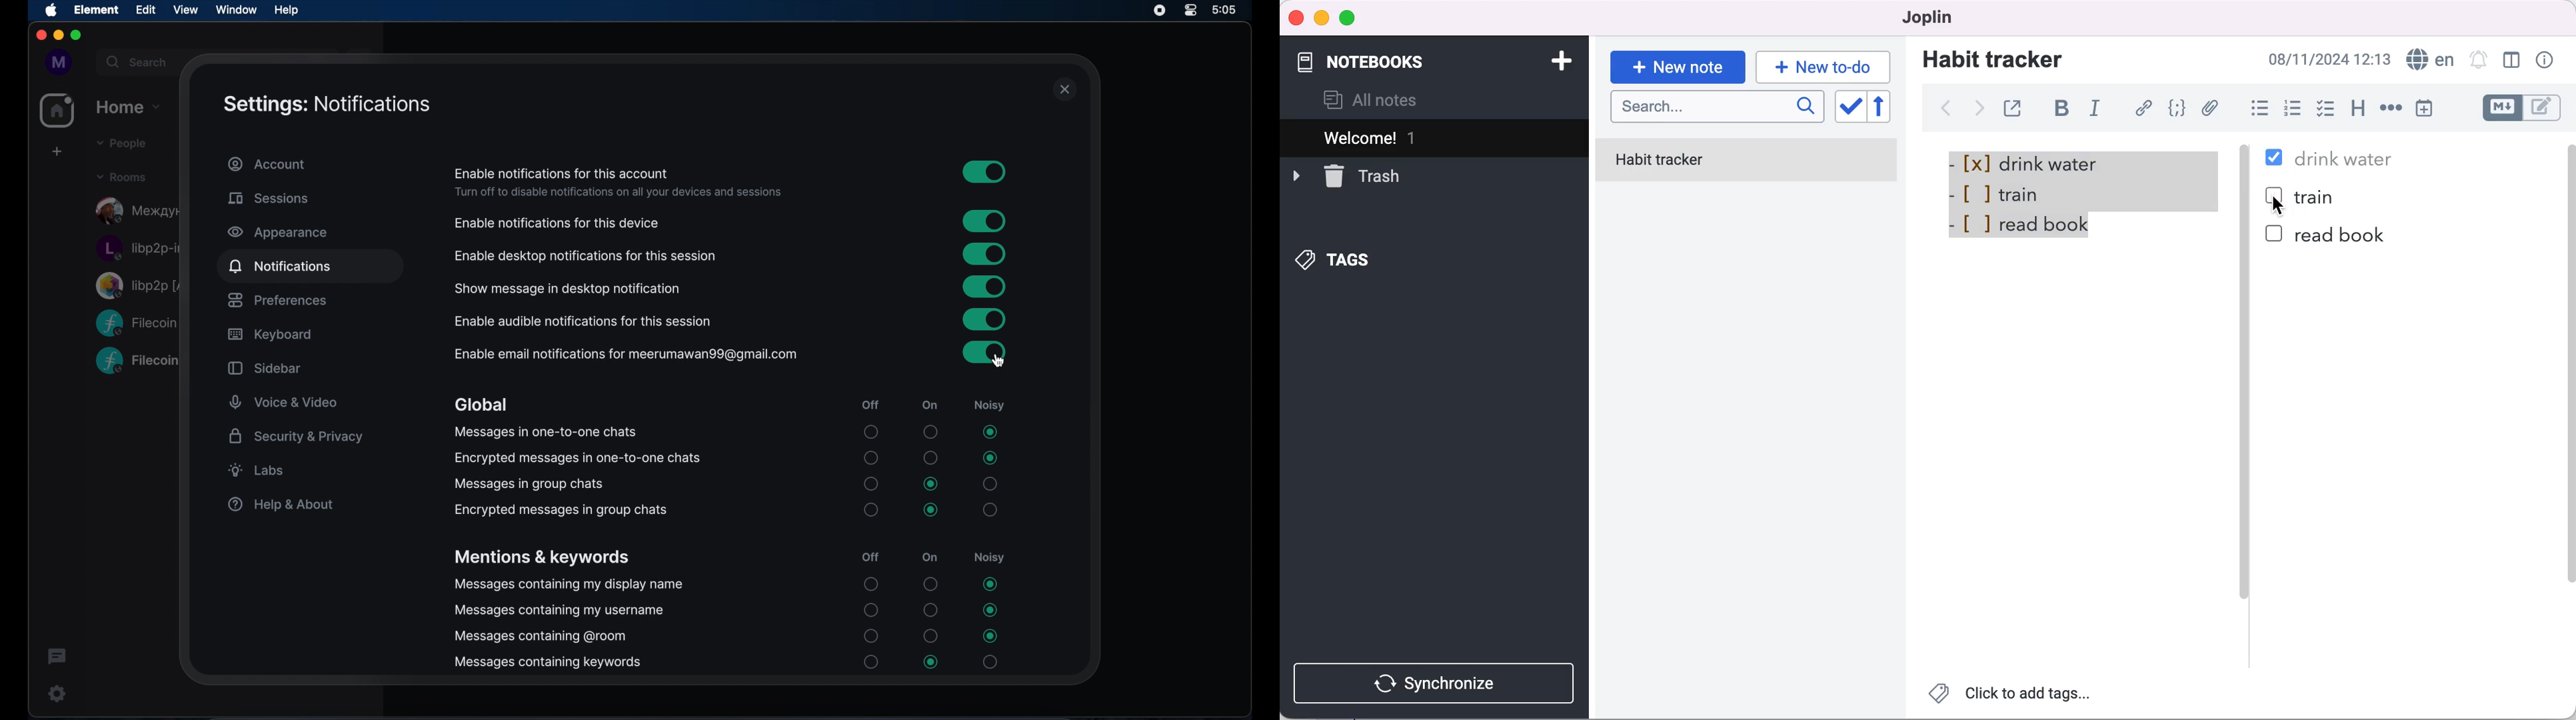 The image size is (2576, 728). Describe the element at coordinates (2276, 159) in the screenshot. I see `box 1 selected` at that location.